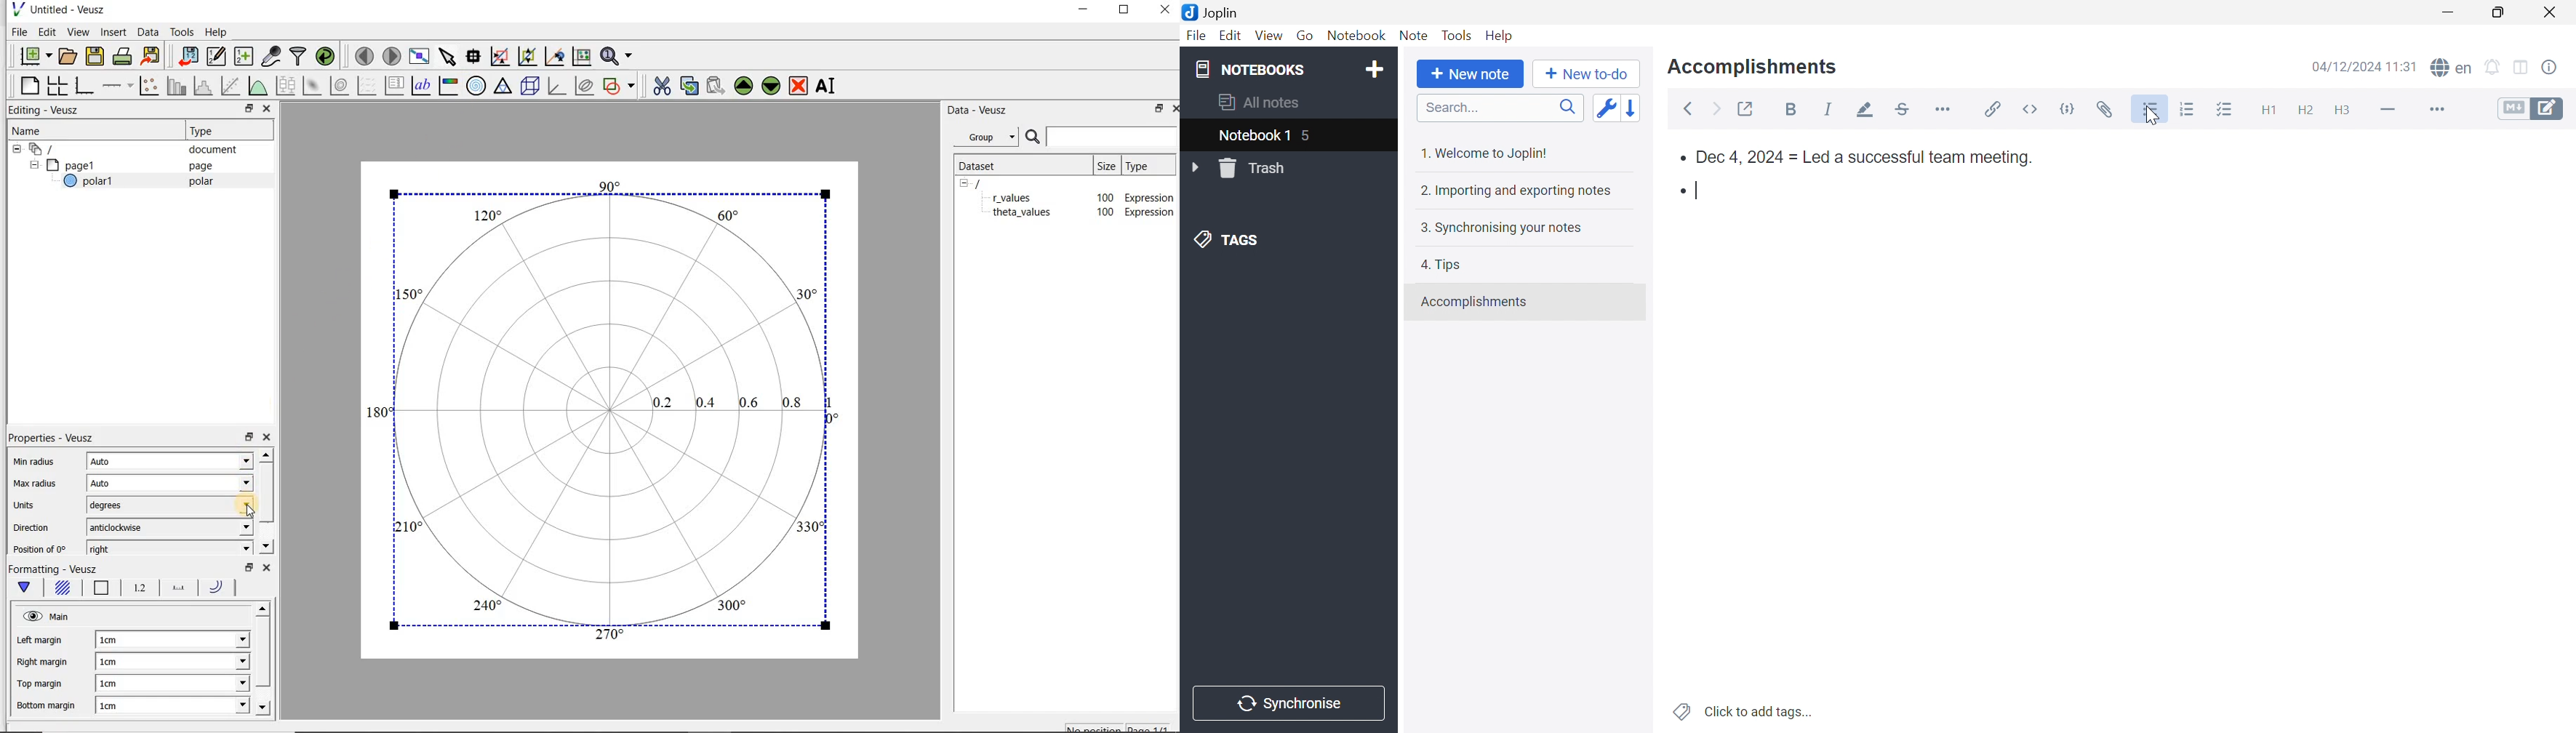  I want to click on Drop Down, so click(1195, 167).